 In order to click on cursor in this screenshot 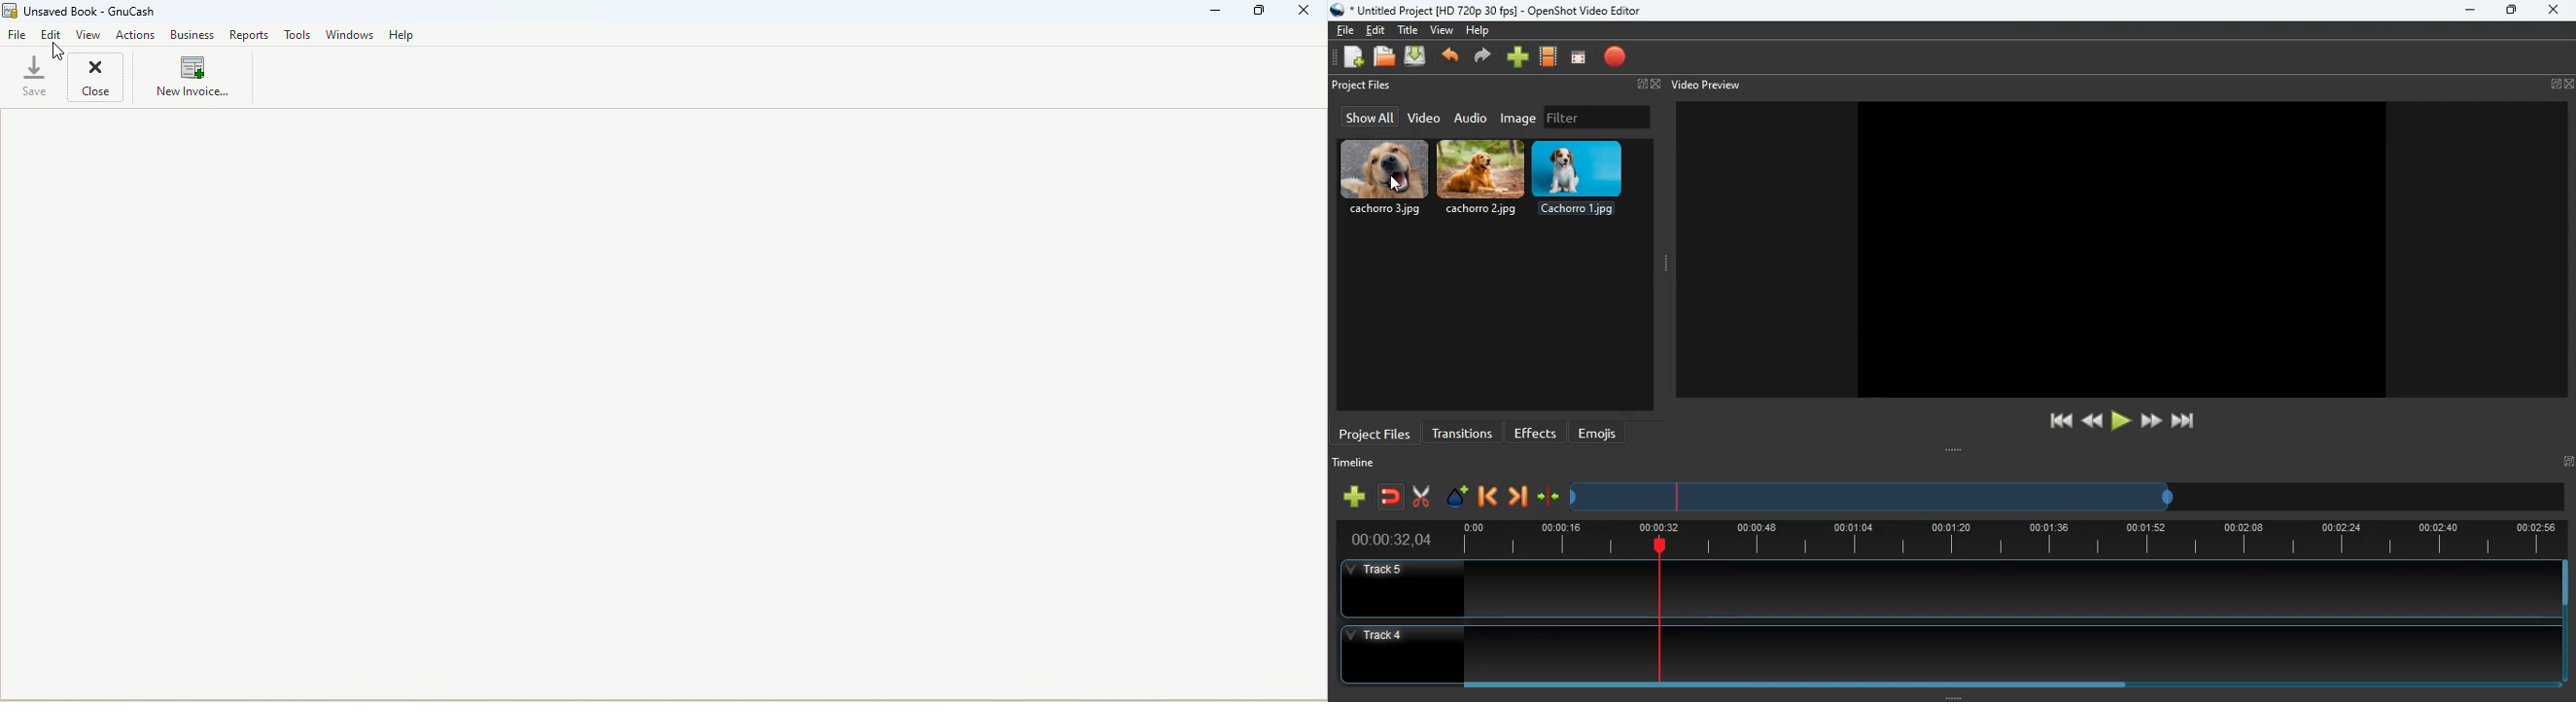, I will do `click(1392, 187)`.